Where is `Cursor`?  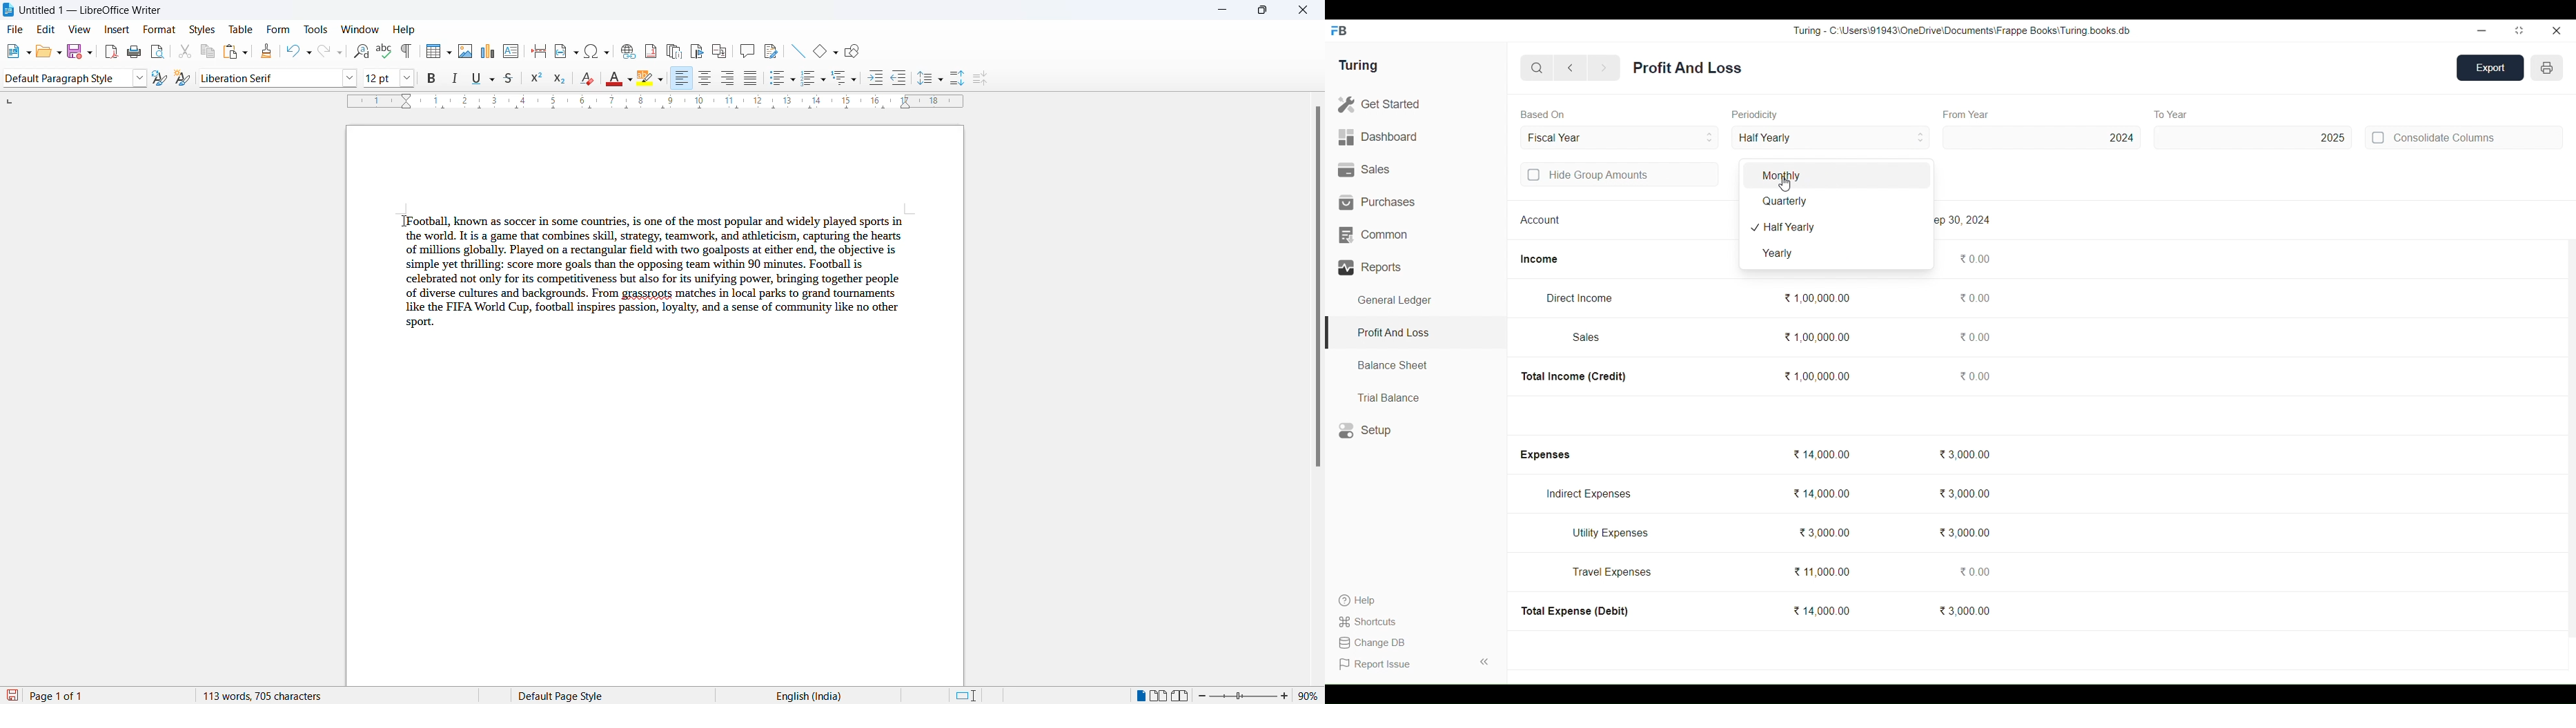
Cursor is located at coordinates (1785, 183).